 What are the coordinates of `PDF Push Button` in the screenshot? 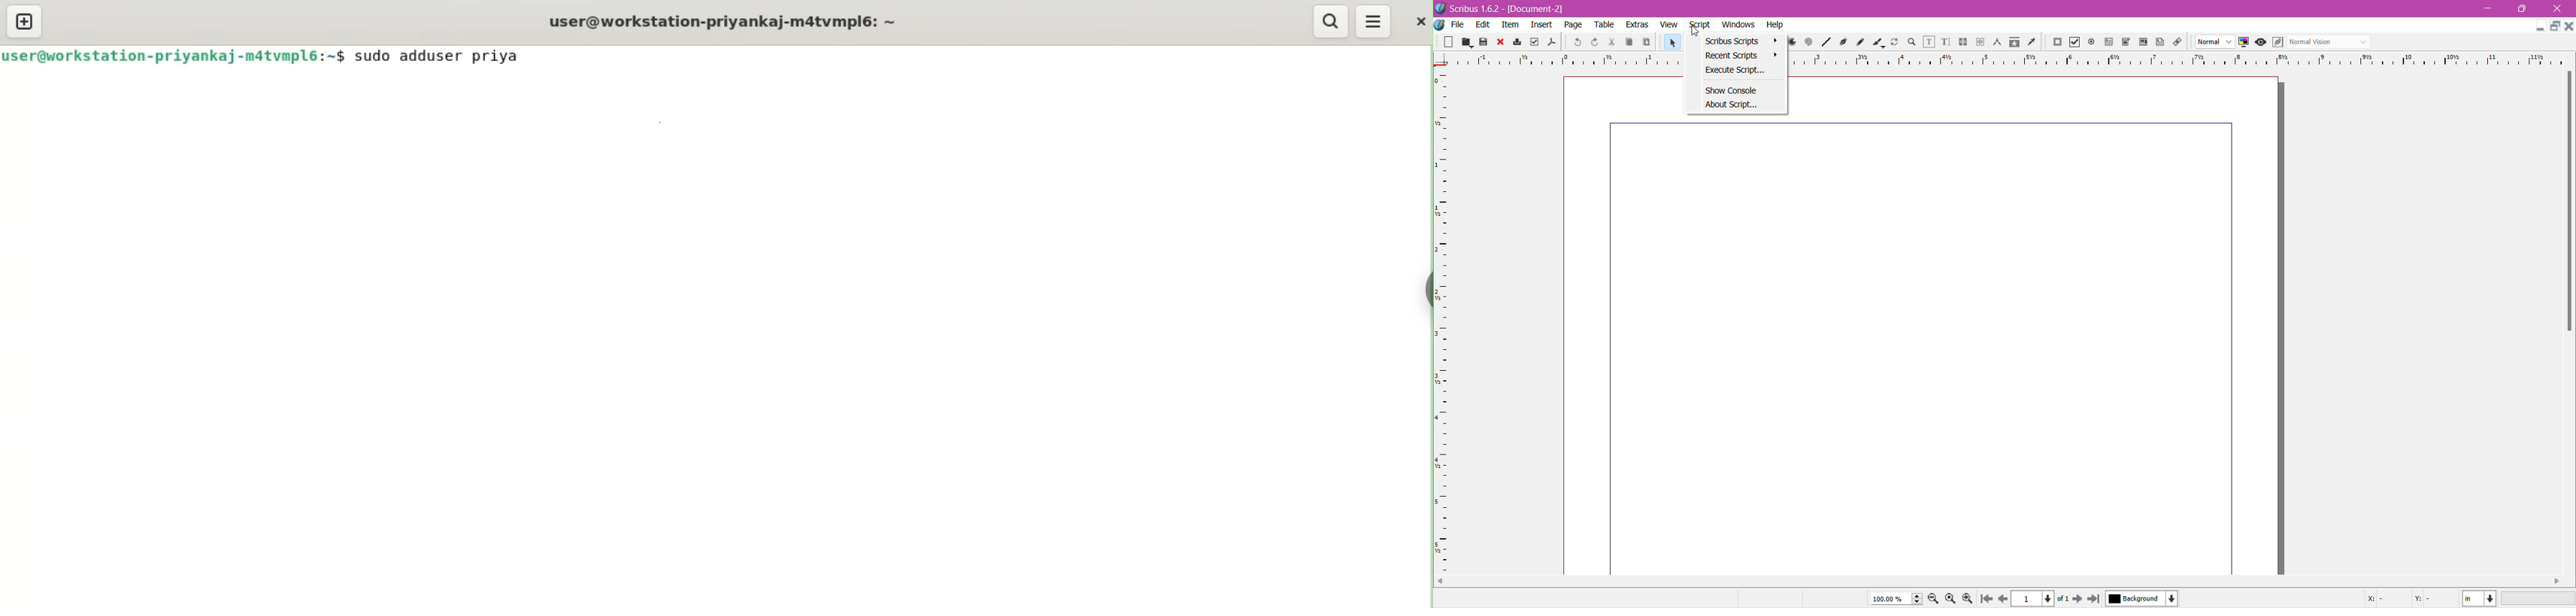 It's located at (2058, 42).